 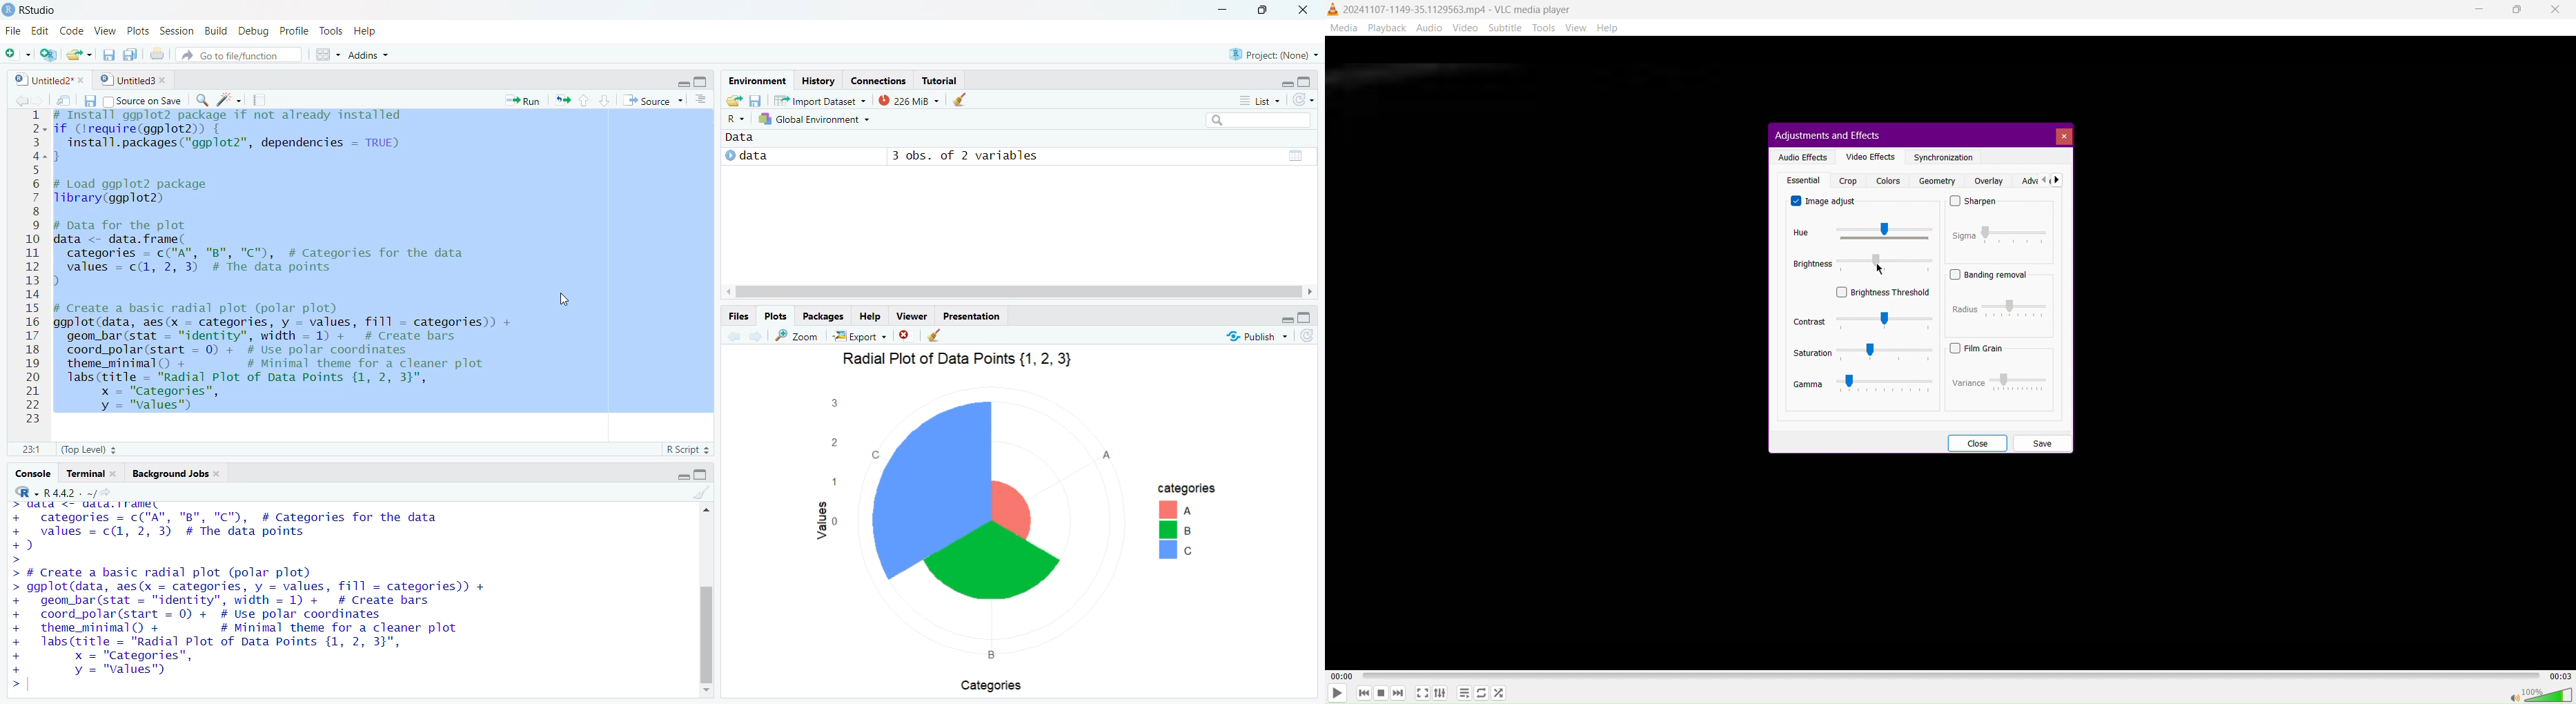 What do you see at coordinates (69, 32) in the screenshot?
I see `Code` at bounding box center [69, 32].